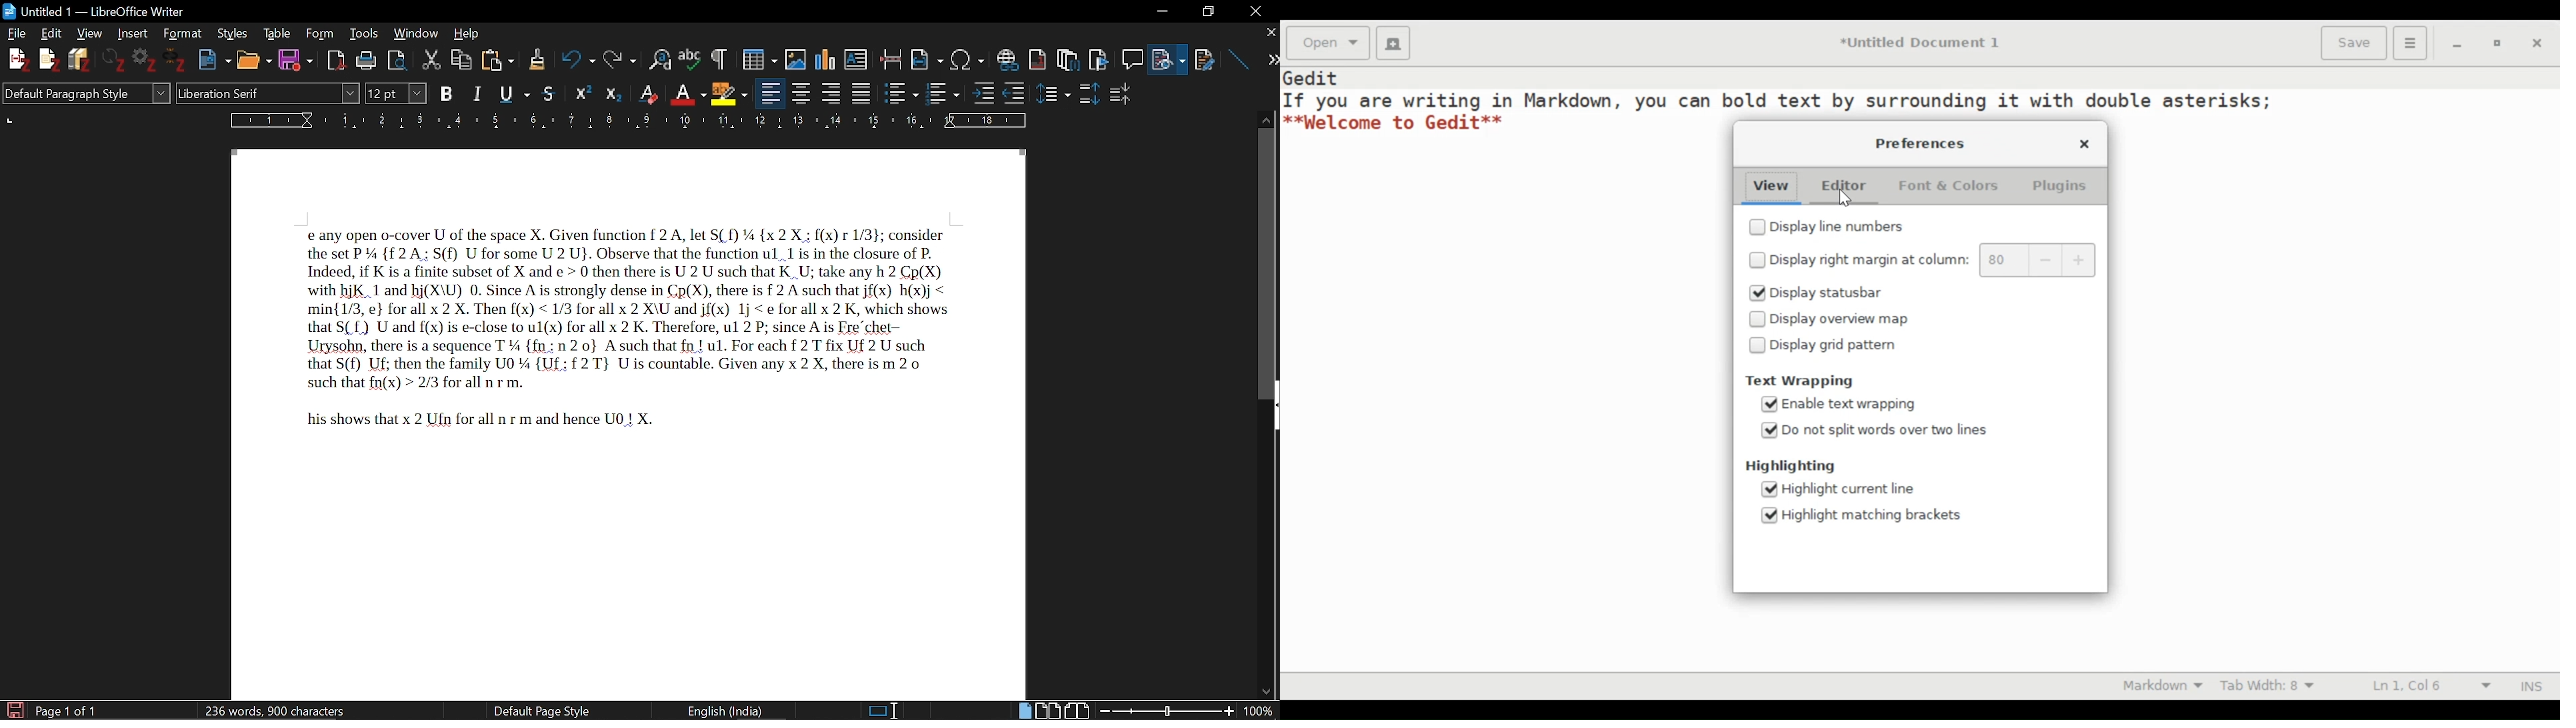 The image size is (2576, 728). I want to click on , so click(717, 58).